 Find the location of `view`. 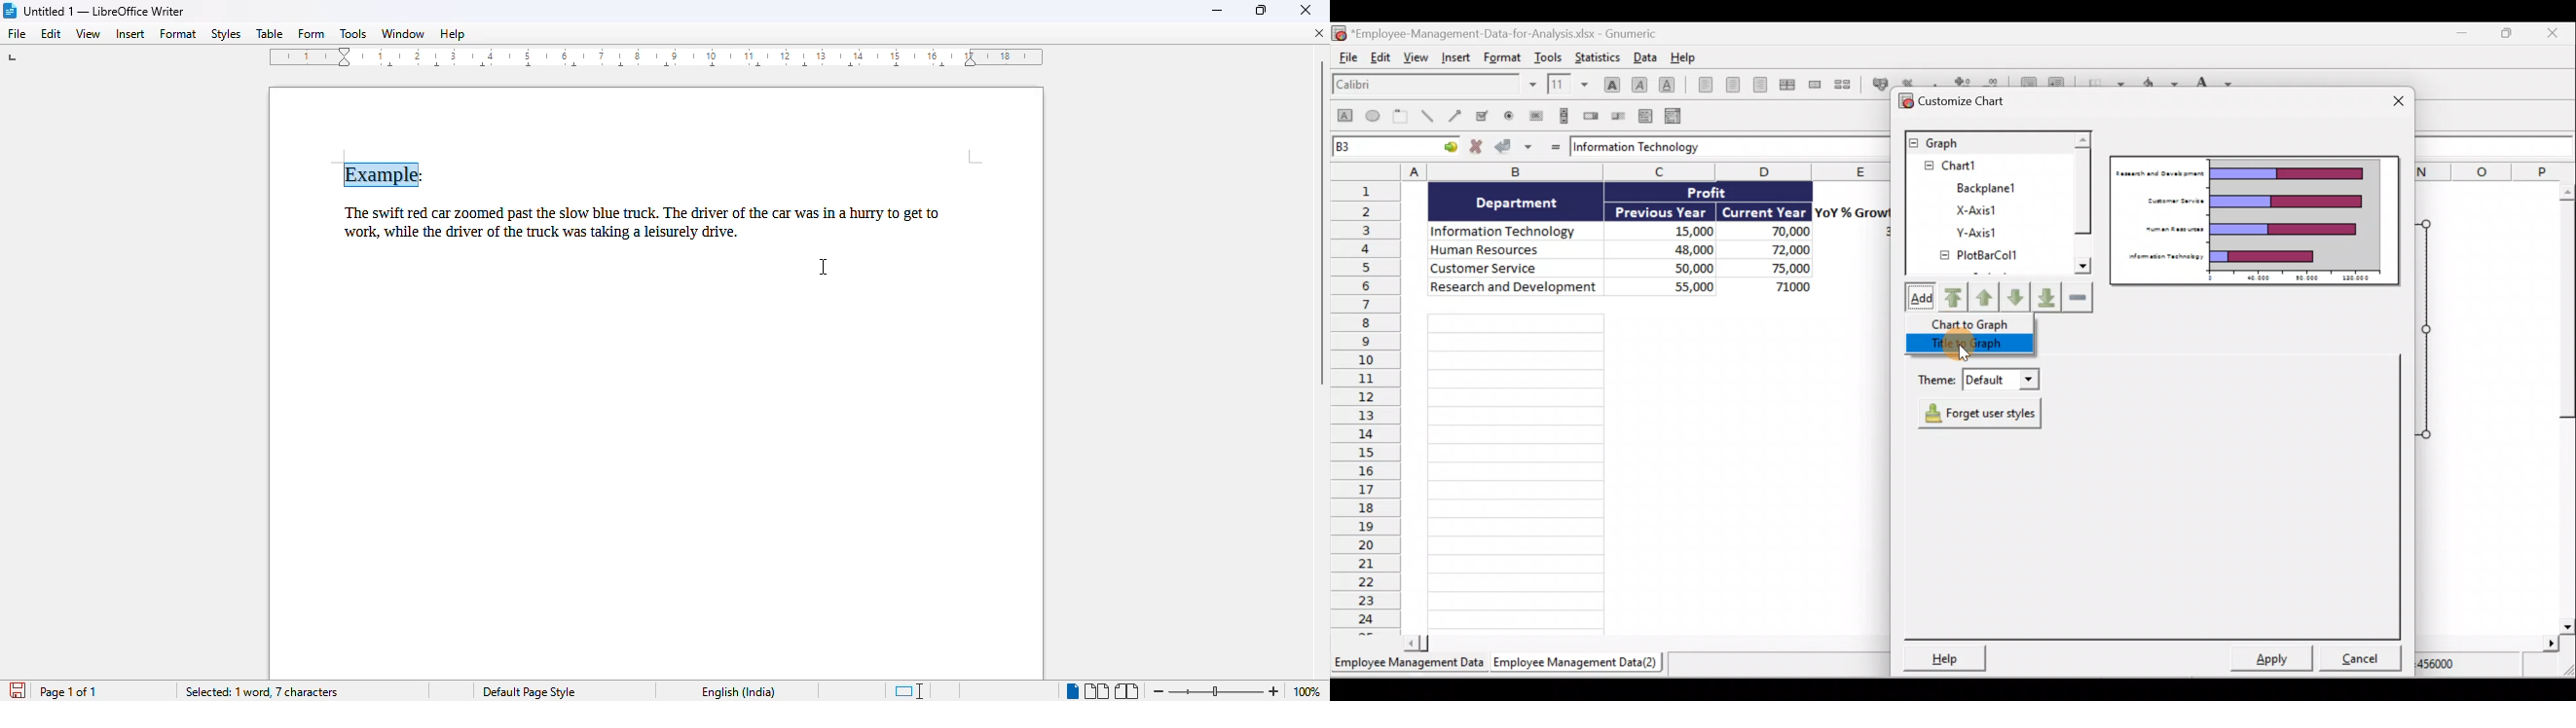

view is located at coordinates (89, 34).